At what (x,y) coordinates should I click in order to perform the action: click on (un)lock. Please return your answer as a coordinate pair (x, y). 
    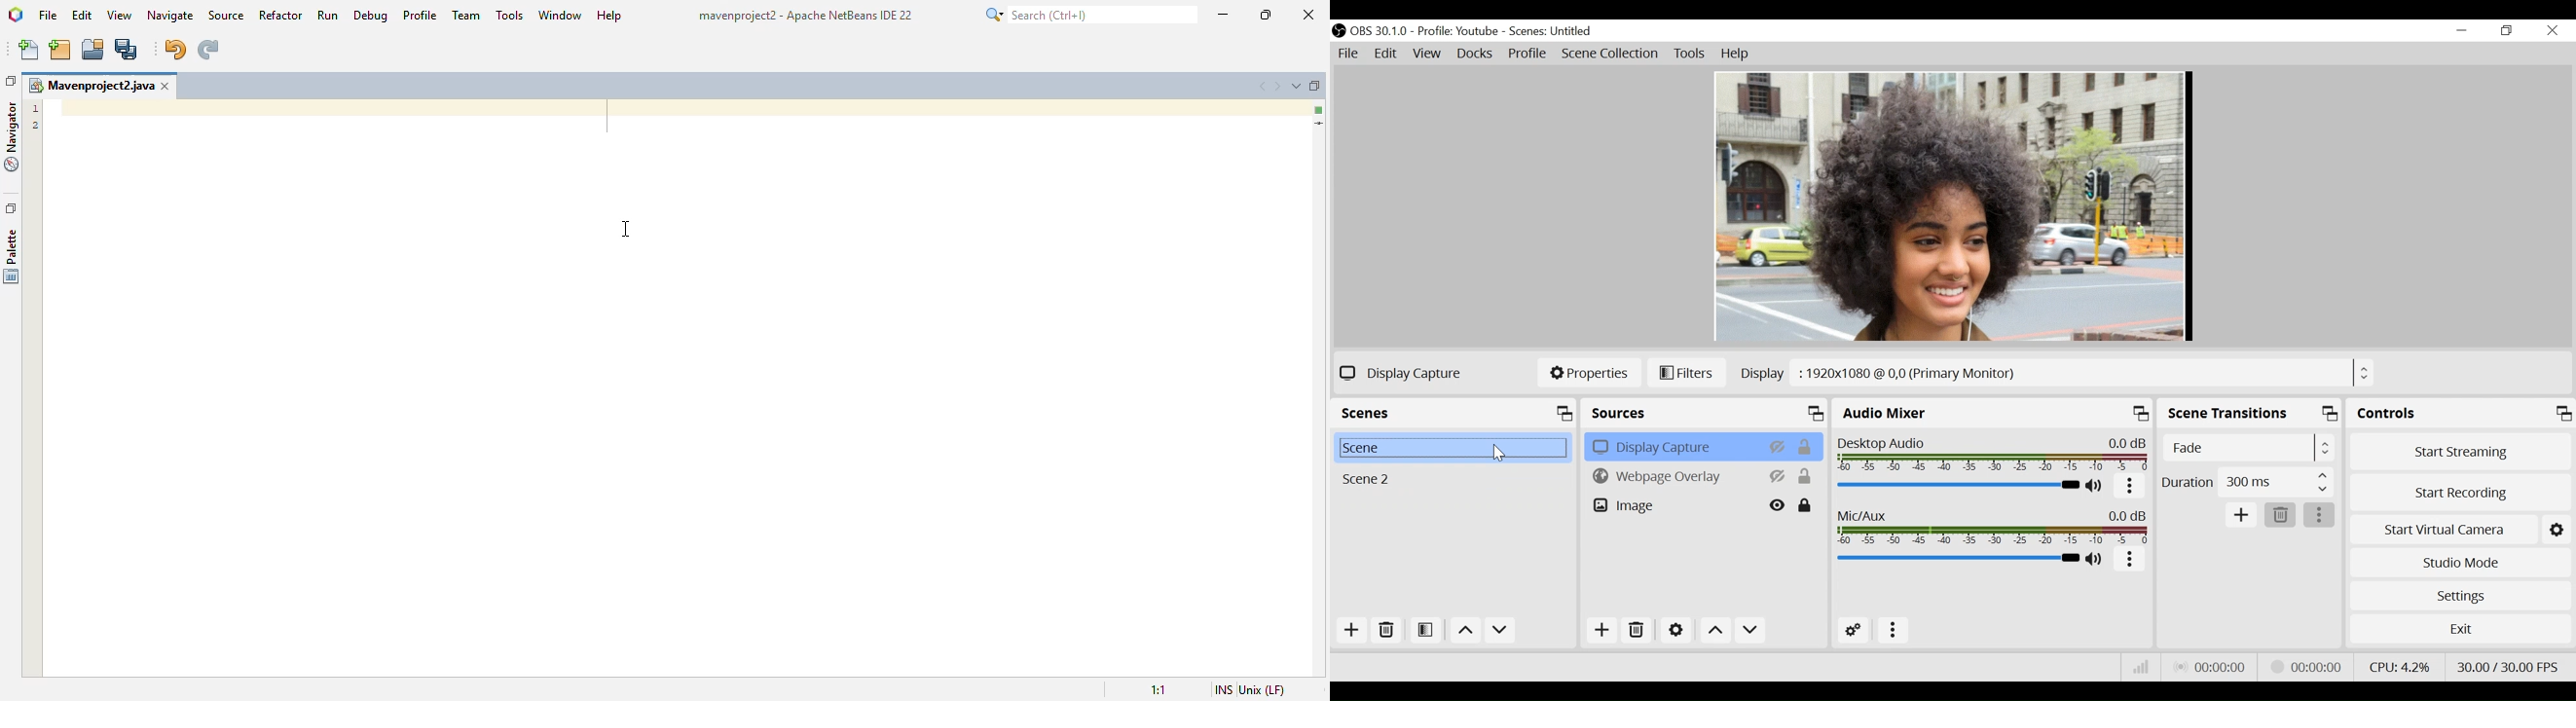
    Looking at the image, I should click on (1806, 476).